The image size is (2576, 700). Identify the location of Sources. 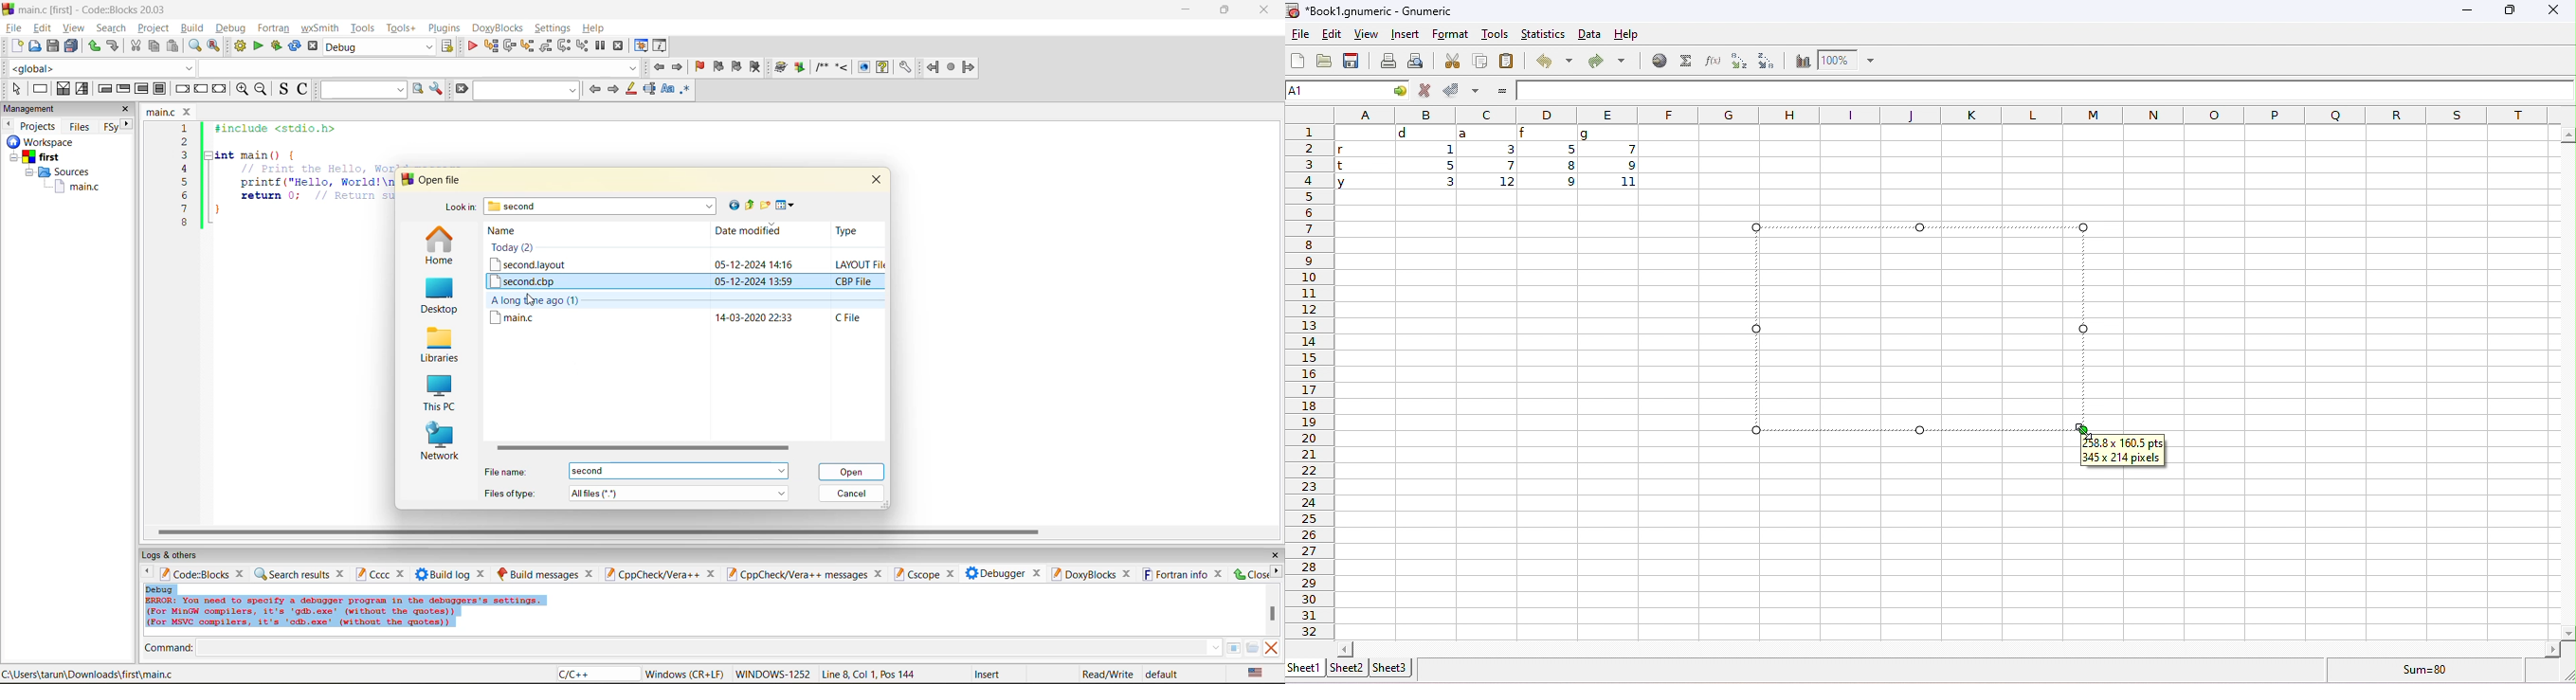
(61, 172).